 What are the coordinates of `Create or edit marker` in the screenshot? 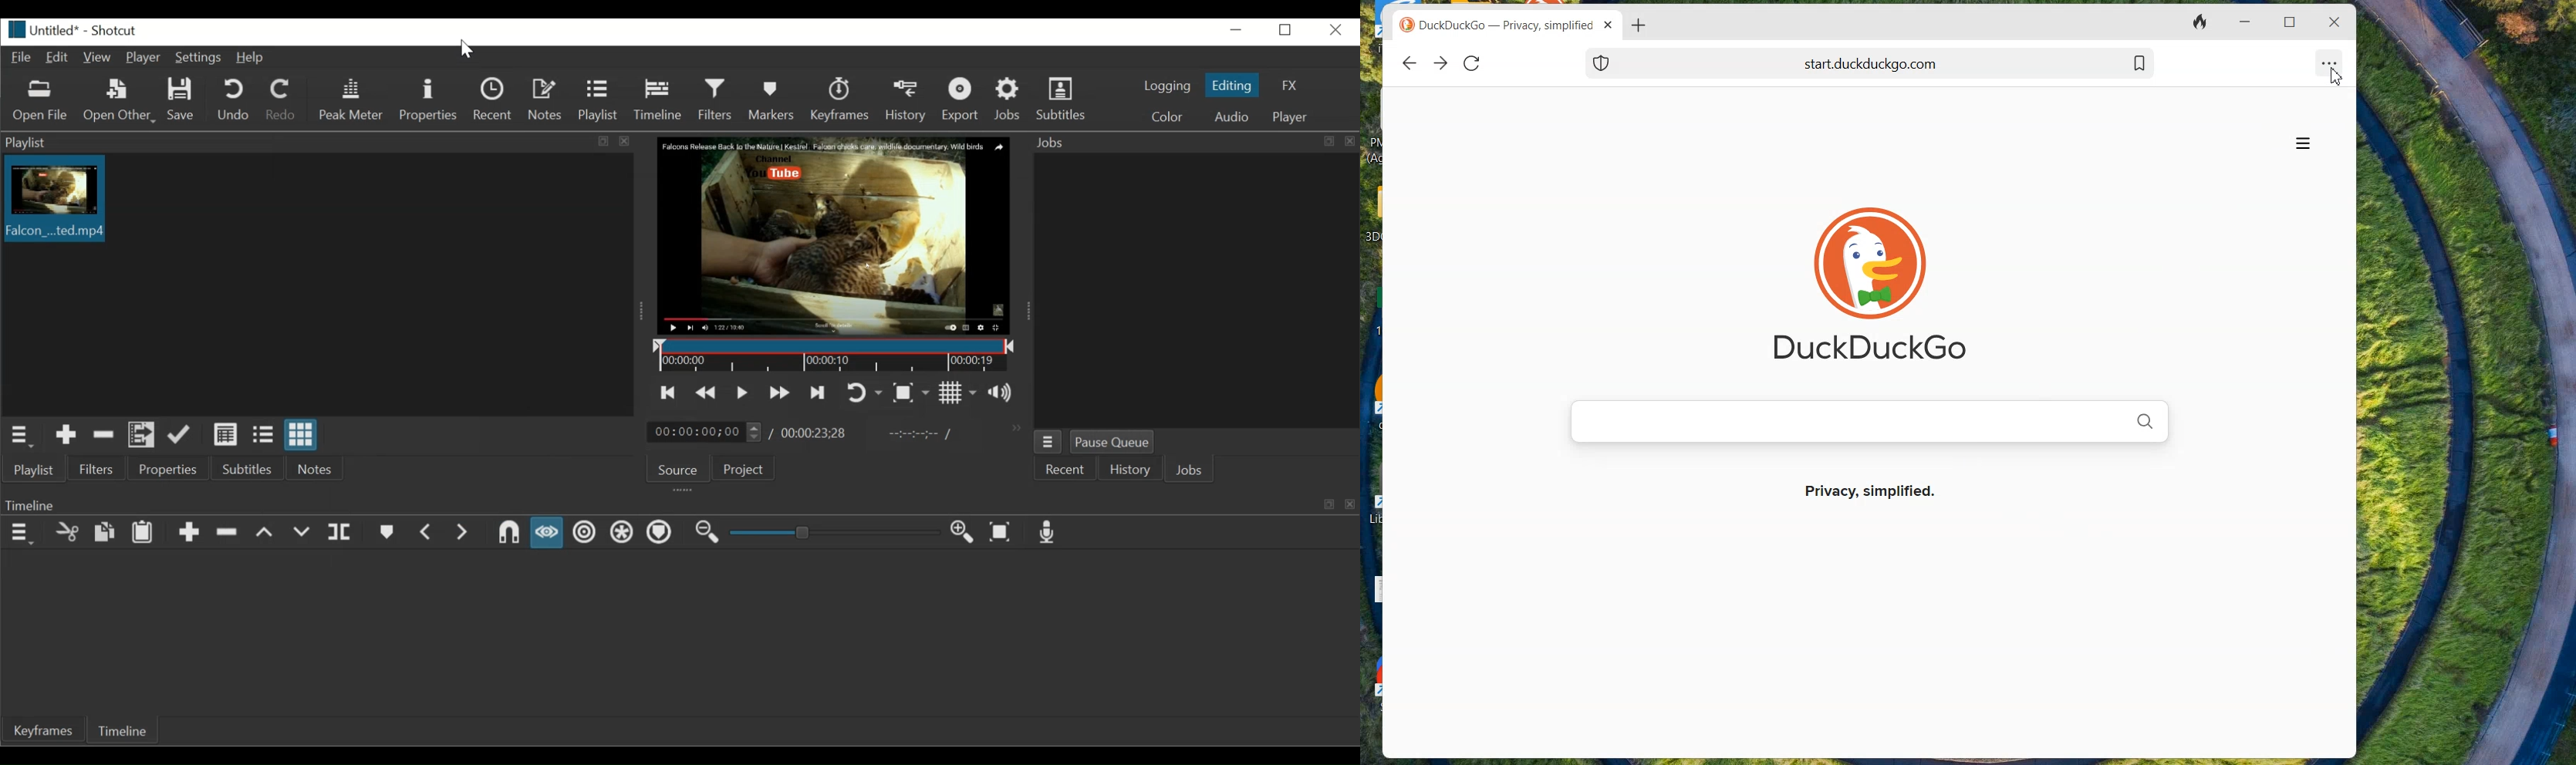 It's located at (388, 531).